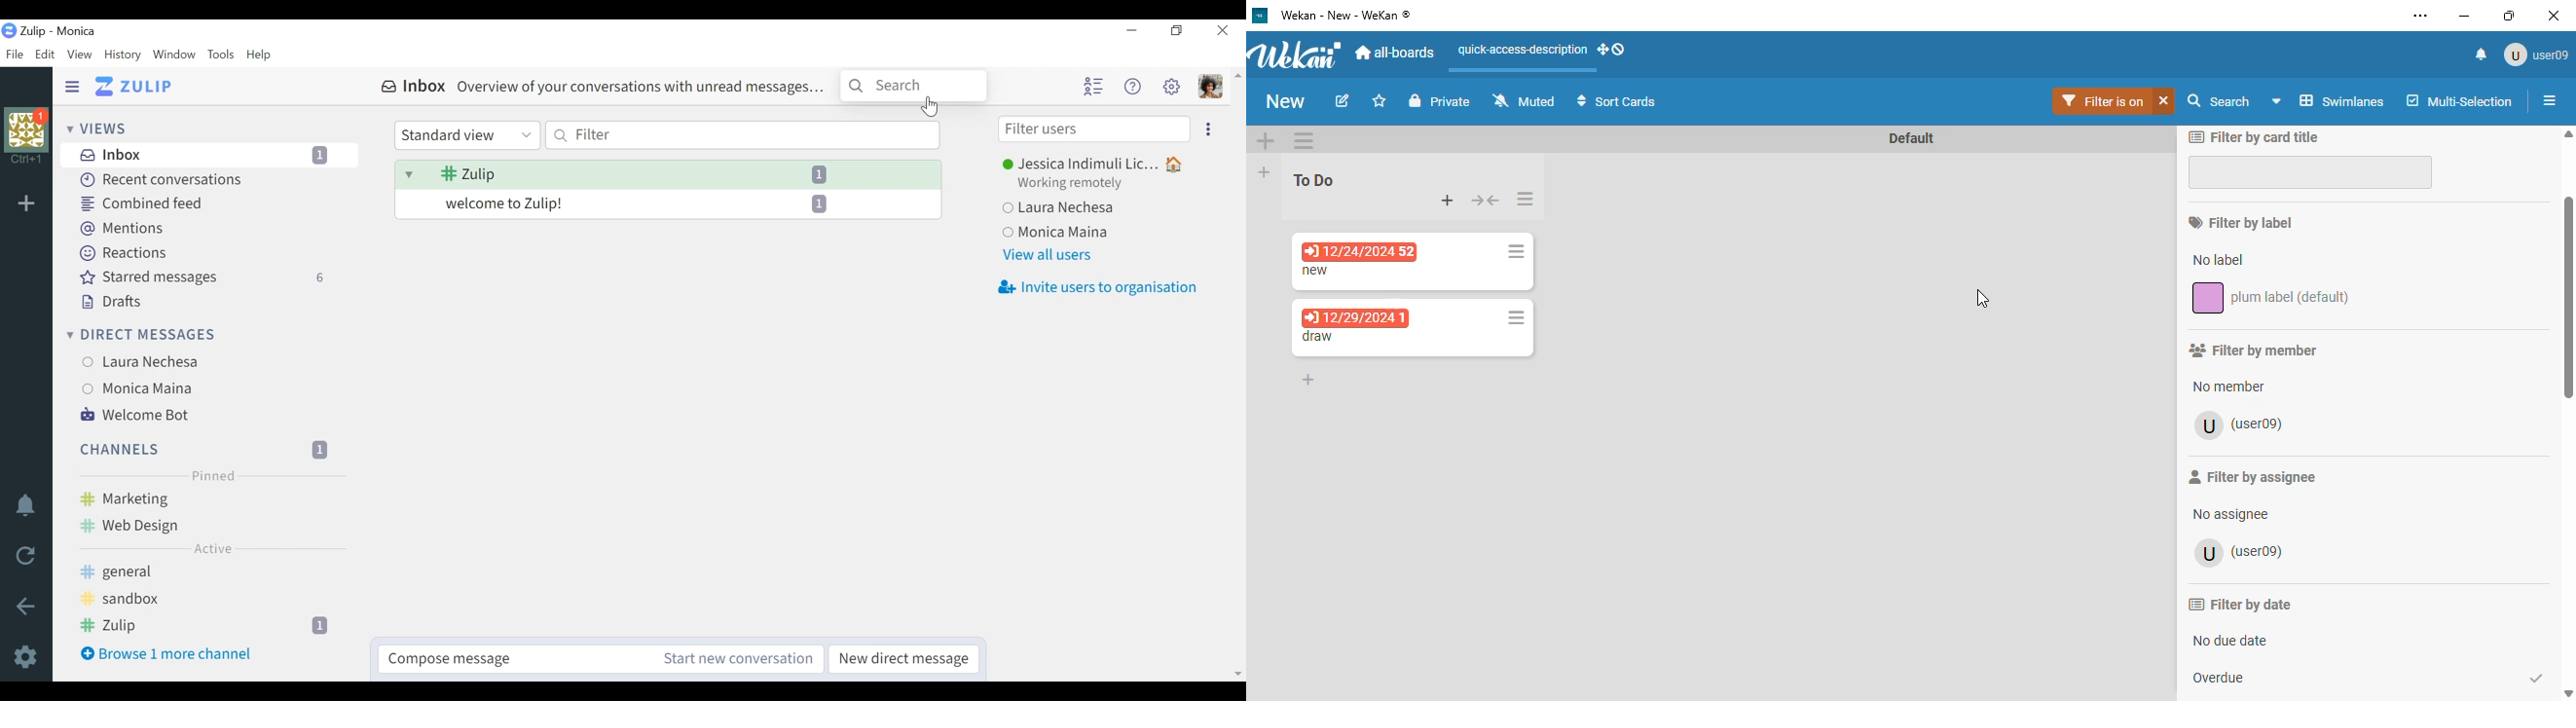 This screenshot has width=2576, height=728. Describe the element at coordinates (1267, 139) in the screenshot. I see `add swimlane` at that location.